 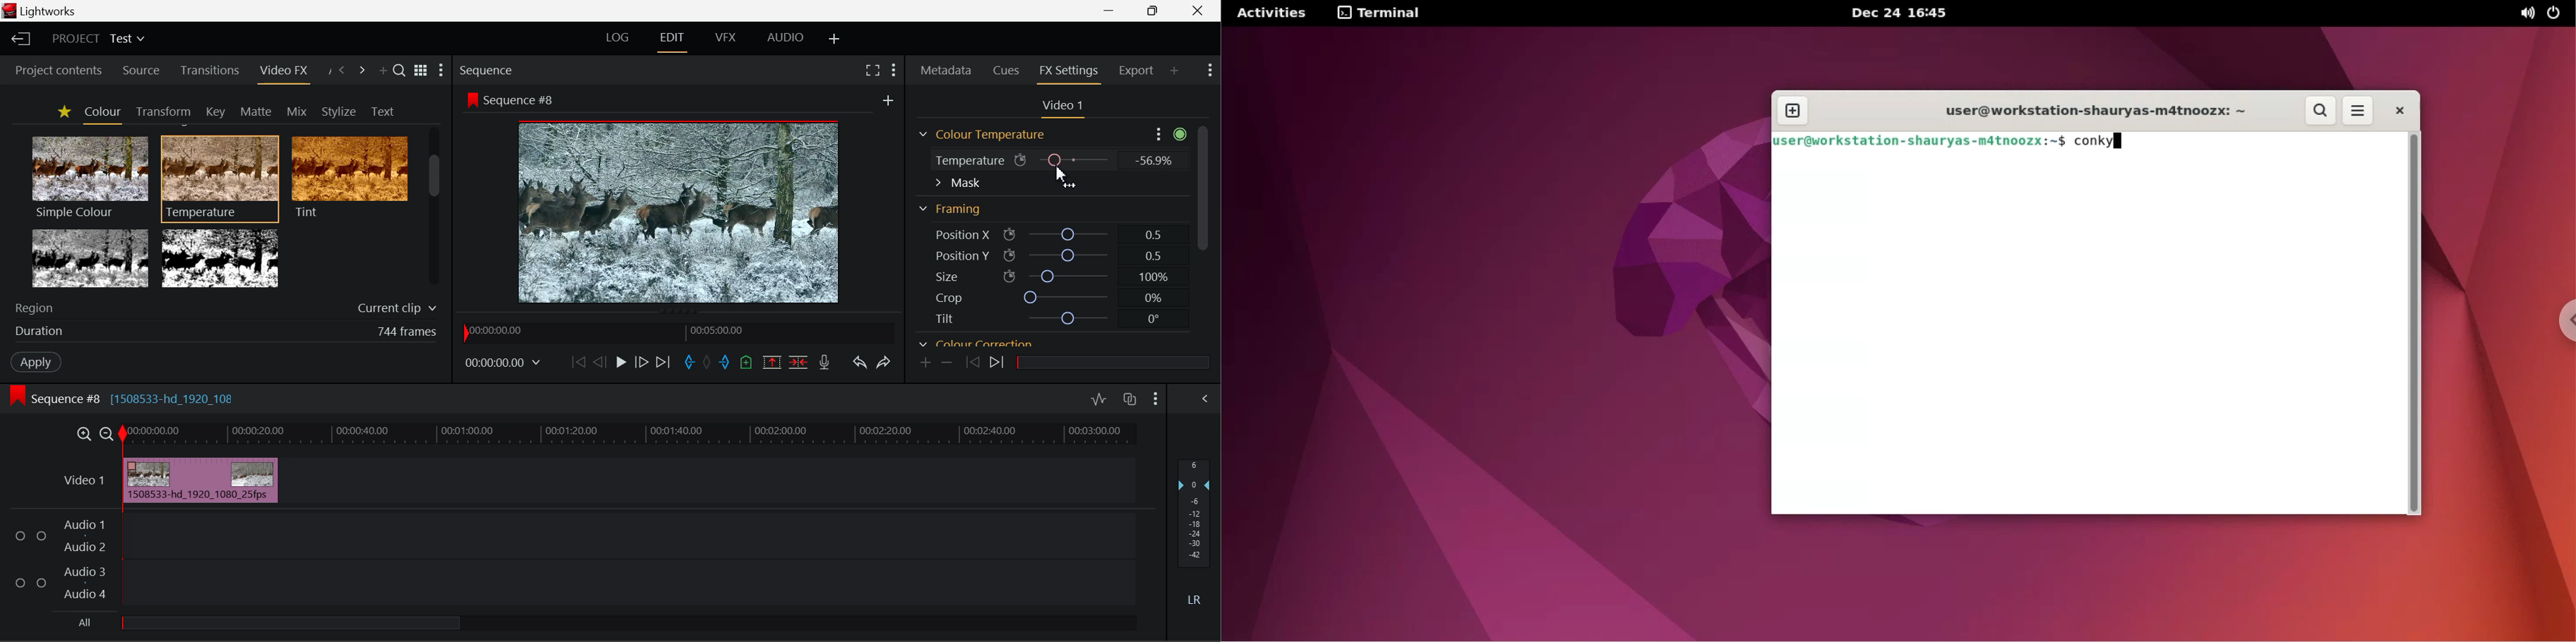 I want to click on Effect Added, so click(x=202, y=480).